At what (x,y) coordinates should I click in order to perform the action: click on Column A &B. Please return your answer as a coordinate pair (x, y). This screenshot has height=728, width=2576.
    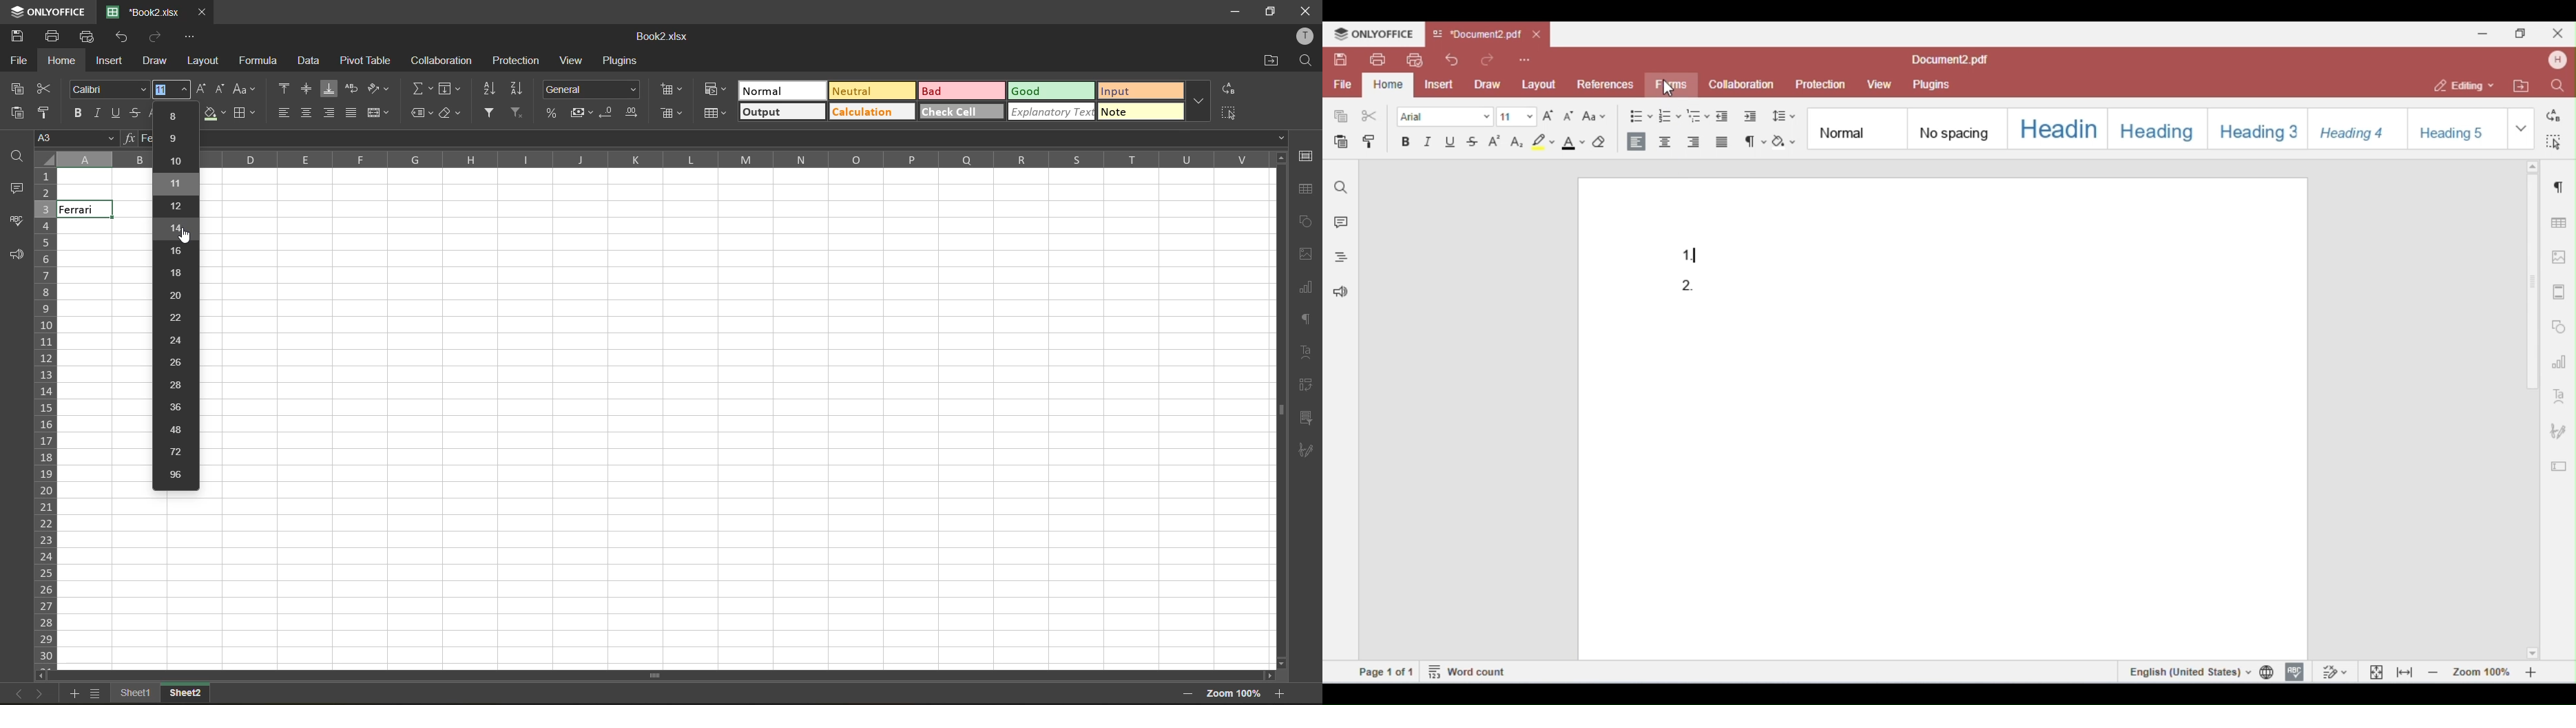
    Looking at the image, I should click on (94, 159).